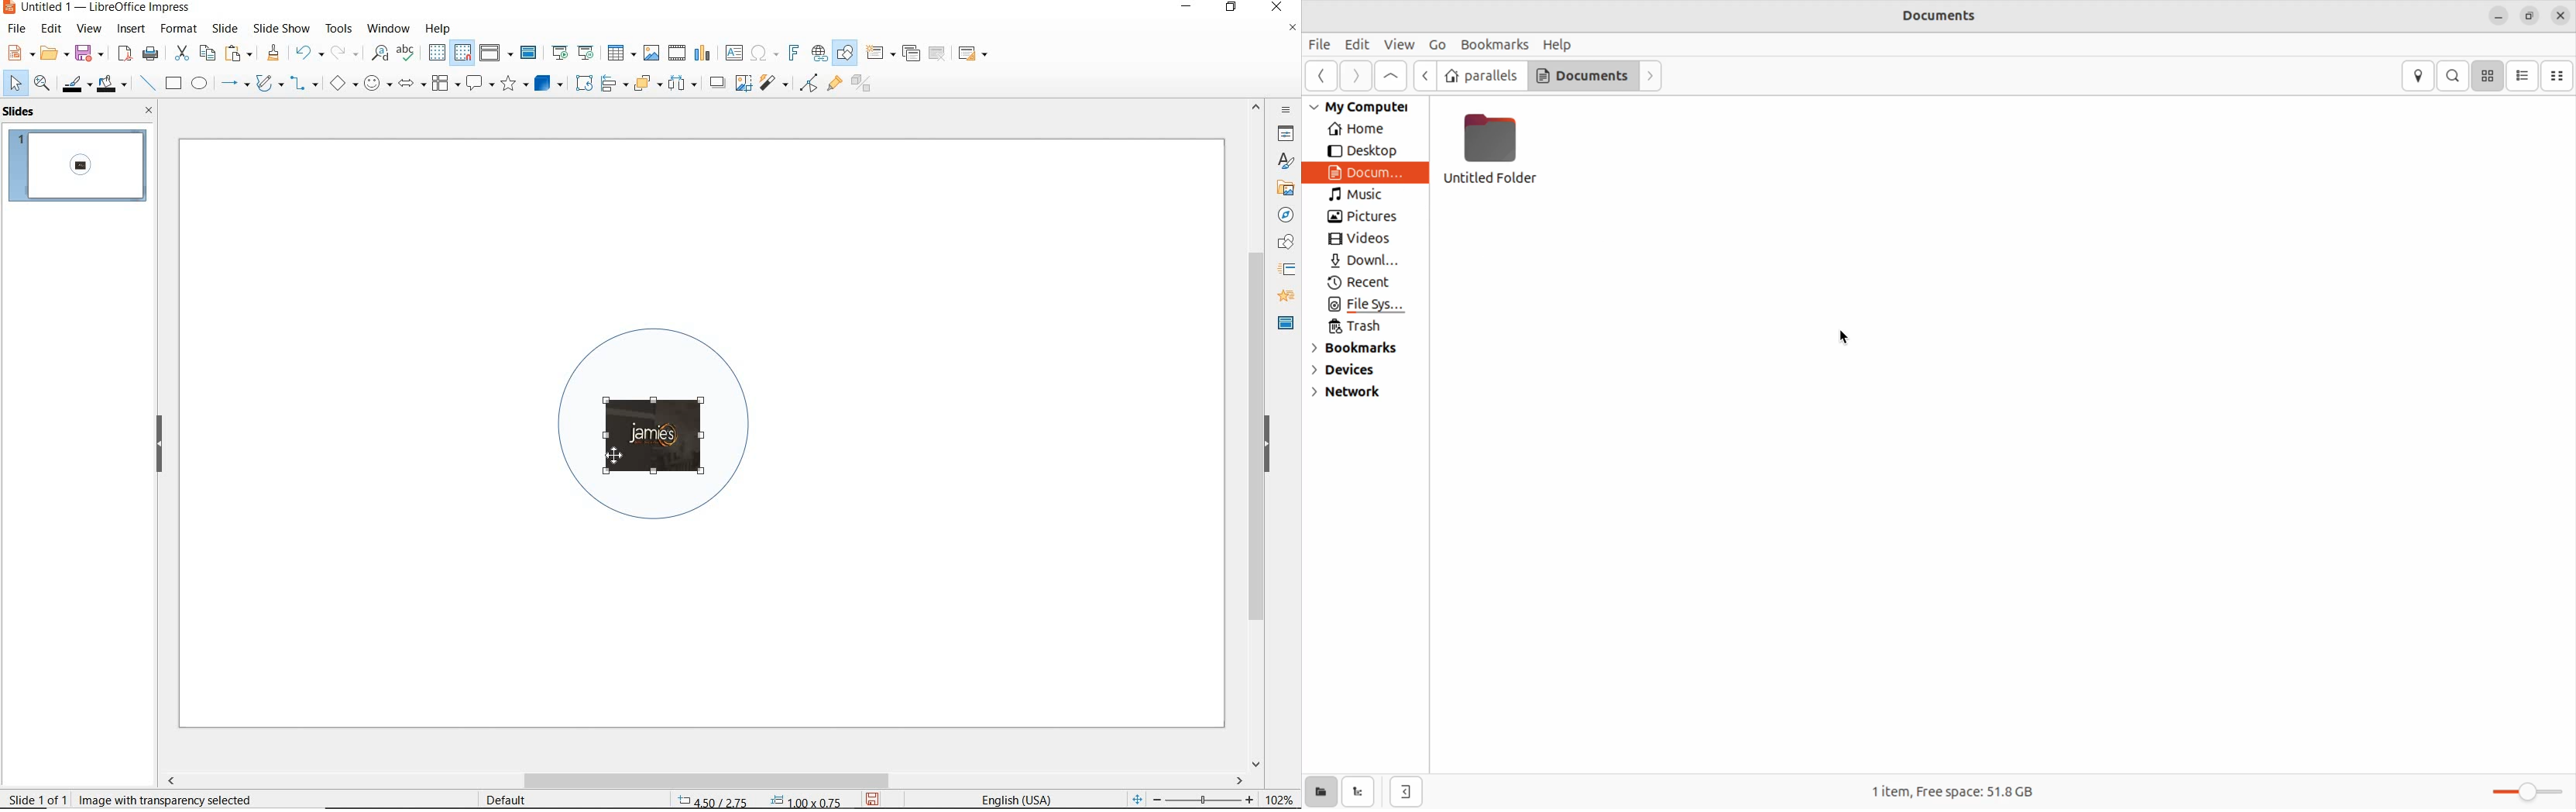  What do you see at coordinates (273, 53) in the screenshot?
I see `clone formatting` at bounding box center [273, 53].